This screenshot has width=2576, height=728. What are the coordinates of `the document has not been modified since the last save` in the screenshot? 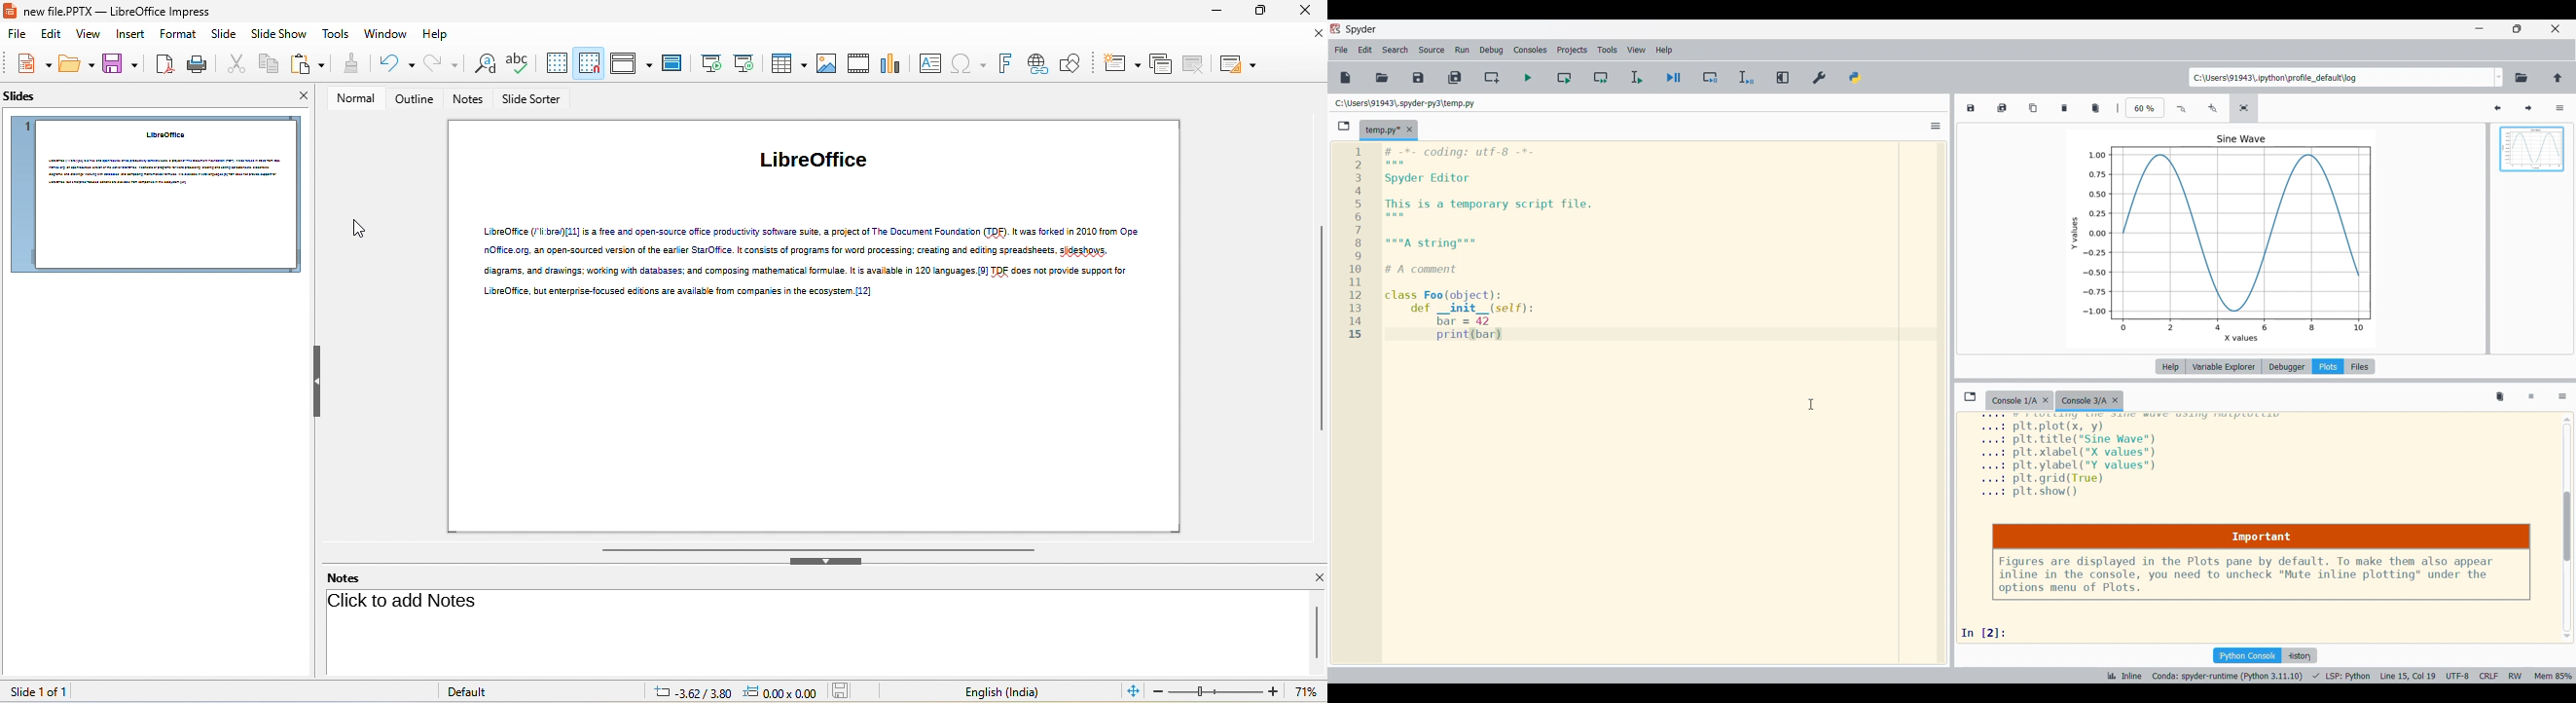 It's located at (848, 691).